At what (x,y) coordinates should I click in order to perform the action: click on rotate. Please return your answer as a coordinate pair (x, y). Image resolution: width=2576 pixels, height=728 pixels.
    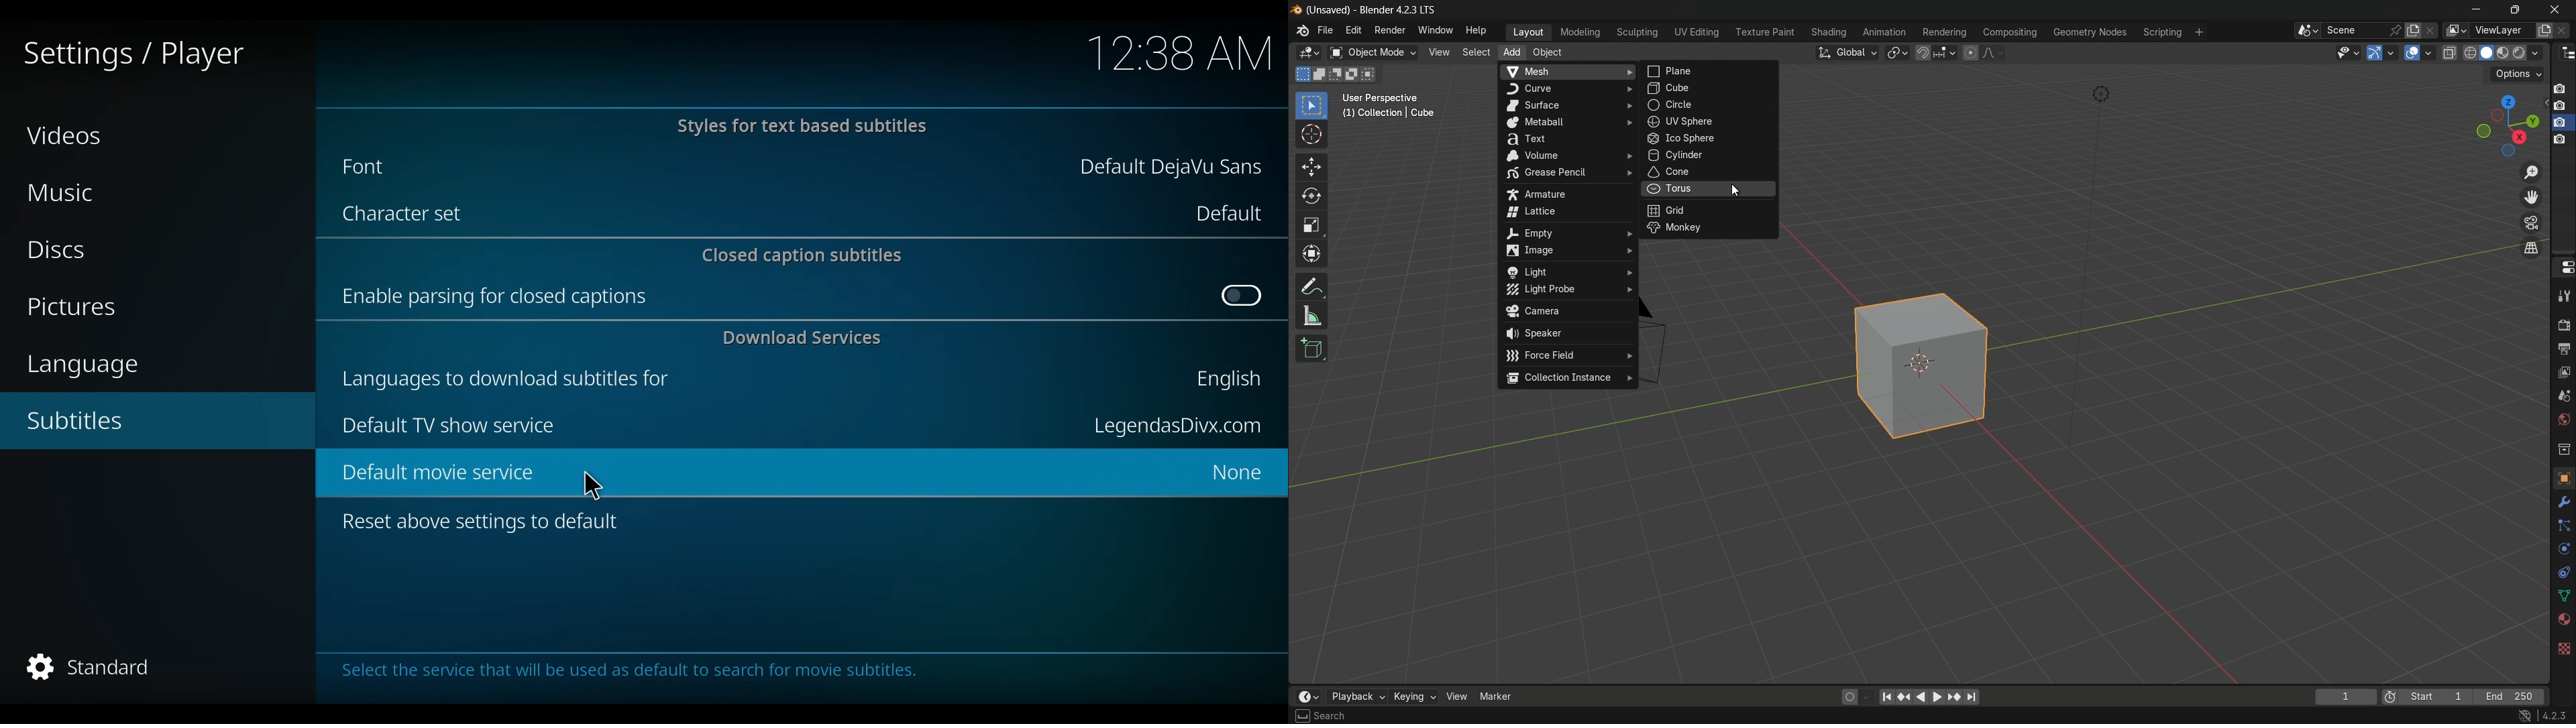
    Looking at the image, I should click on (1311, 197).